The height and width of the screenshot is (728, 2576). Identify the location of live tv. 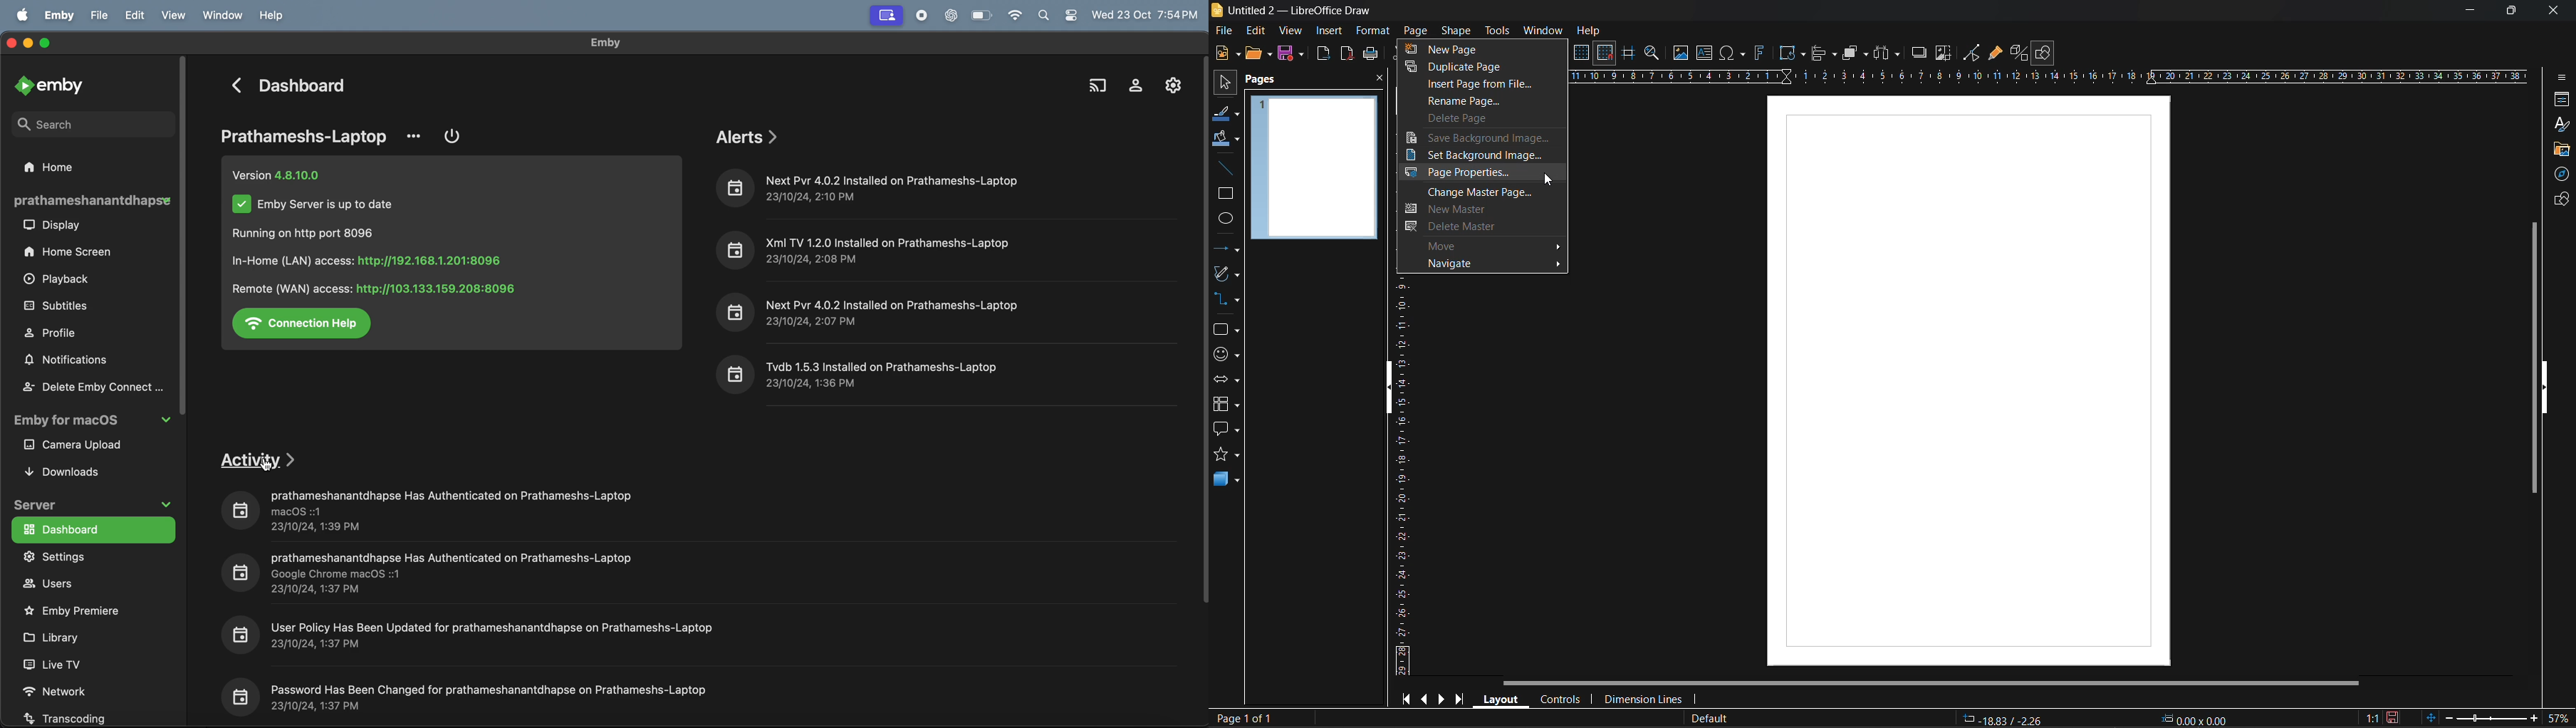
(68, 664).